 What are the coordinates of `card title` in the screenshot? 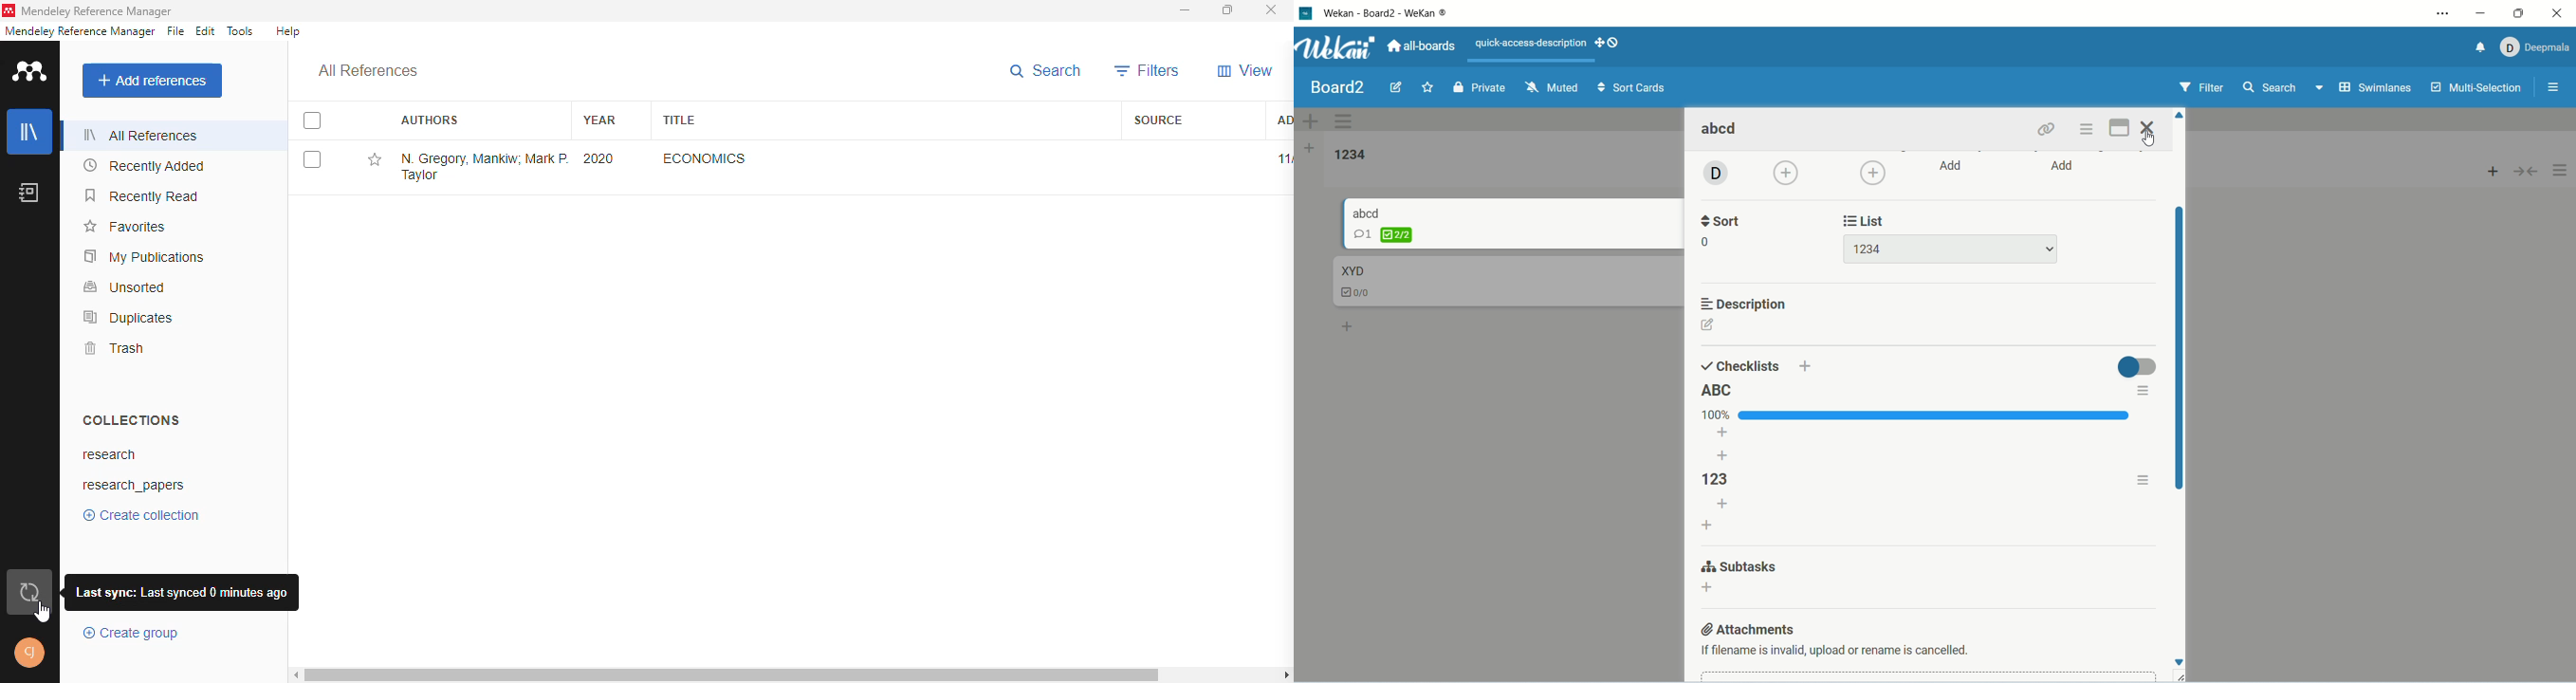 It's located at (1722, 130).